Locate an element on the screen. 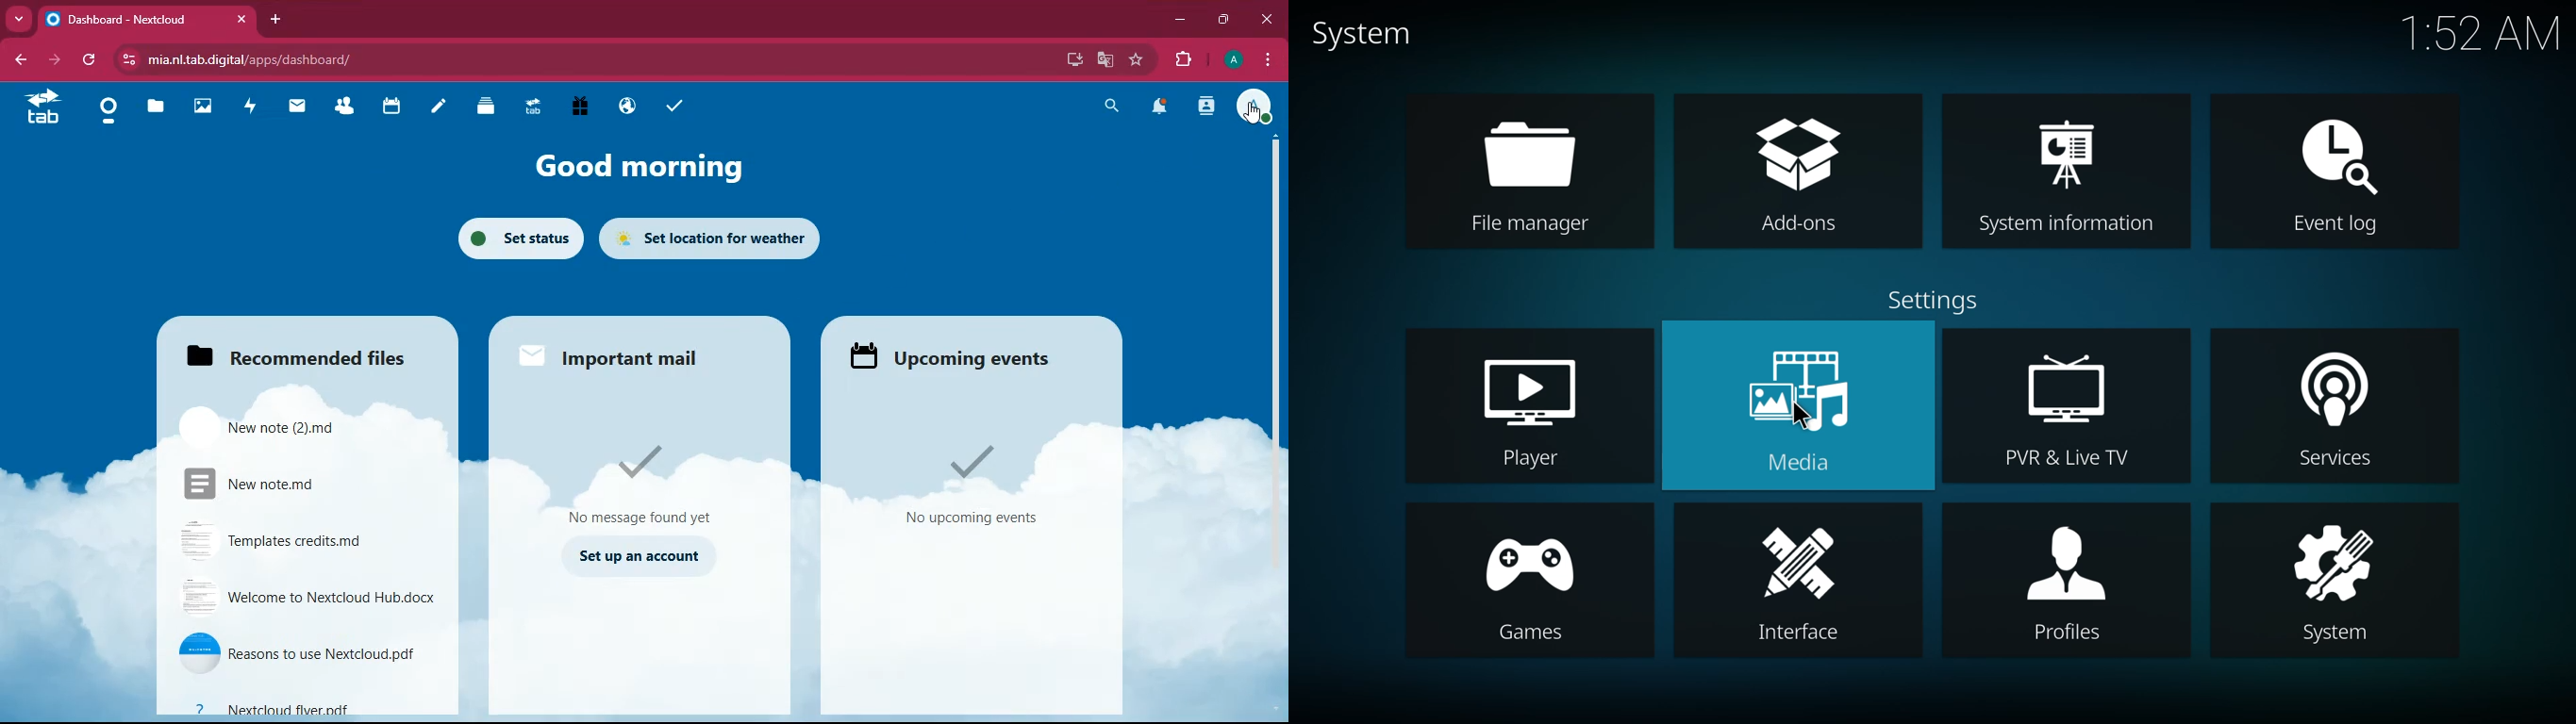  tab is located at coordinates (46, 110).